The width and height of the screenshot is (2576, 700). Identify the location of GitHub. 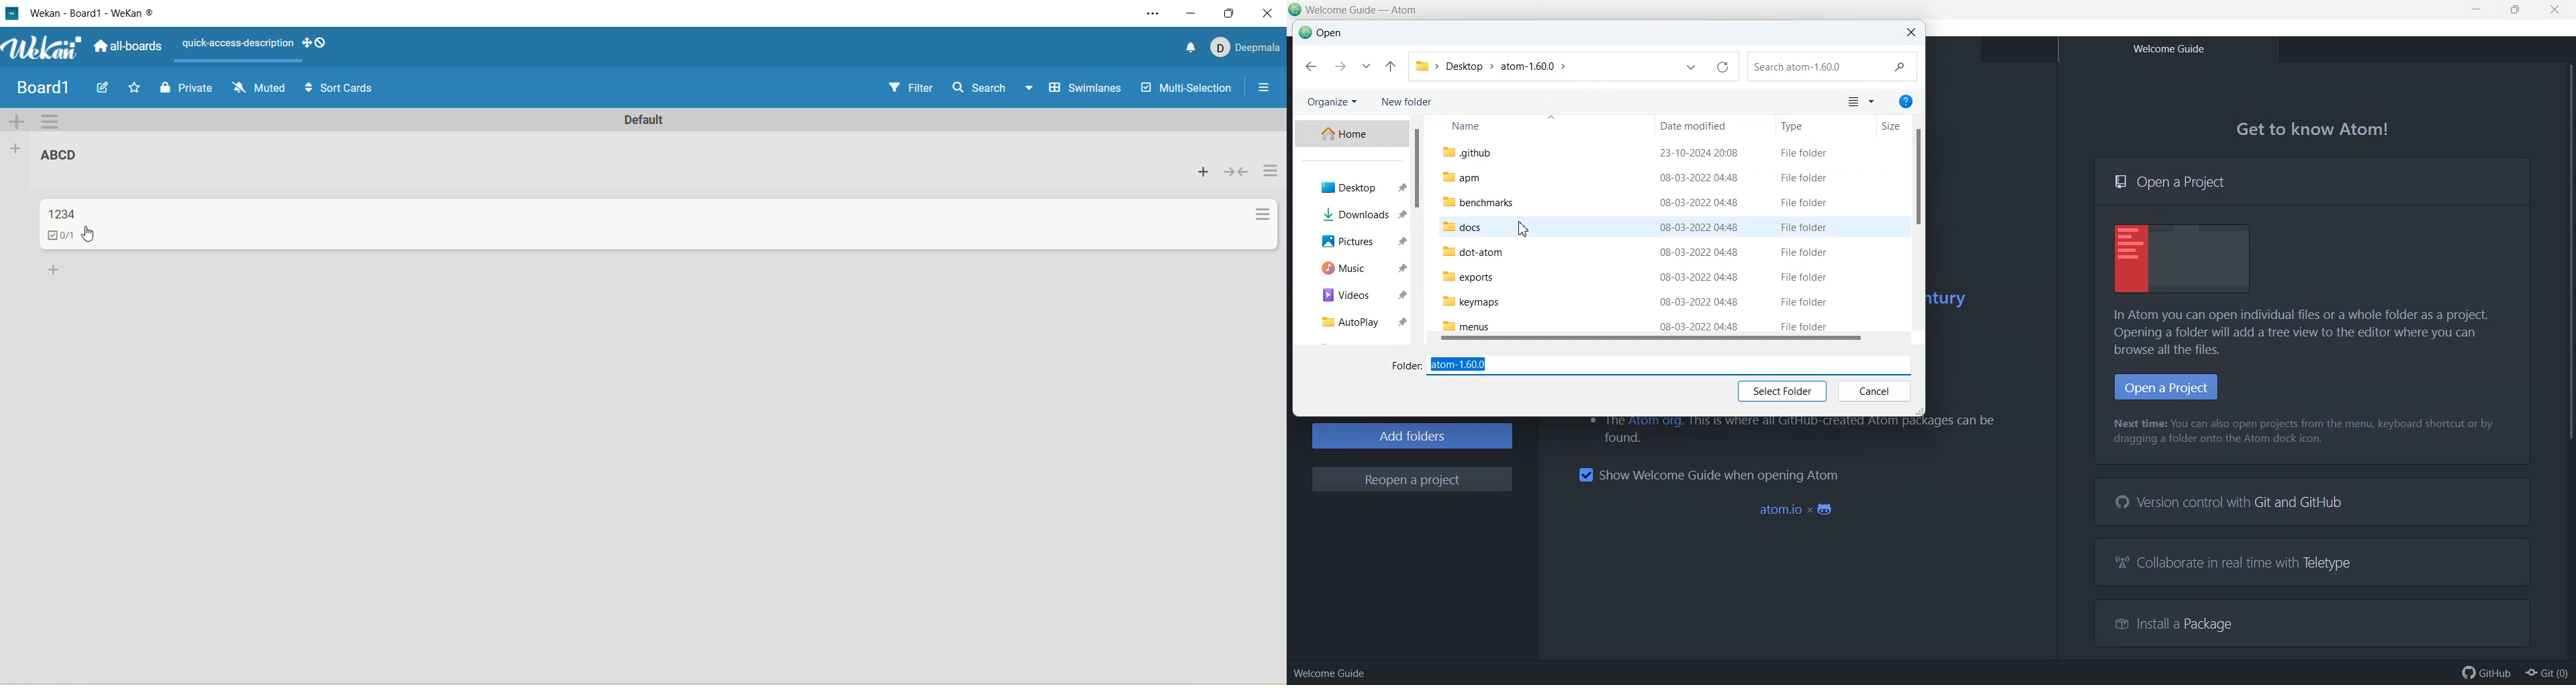
(2487, 673).